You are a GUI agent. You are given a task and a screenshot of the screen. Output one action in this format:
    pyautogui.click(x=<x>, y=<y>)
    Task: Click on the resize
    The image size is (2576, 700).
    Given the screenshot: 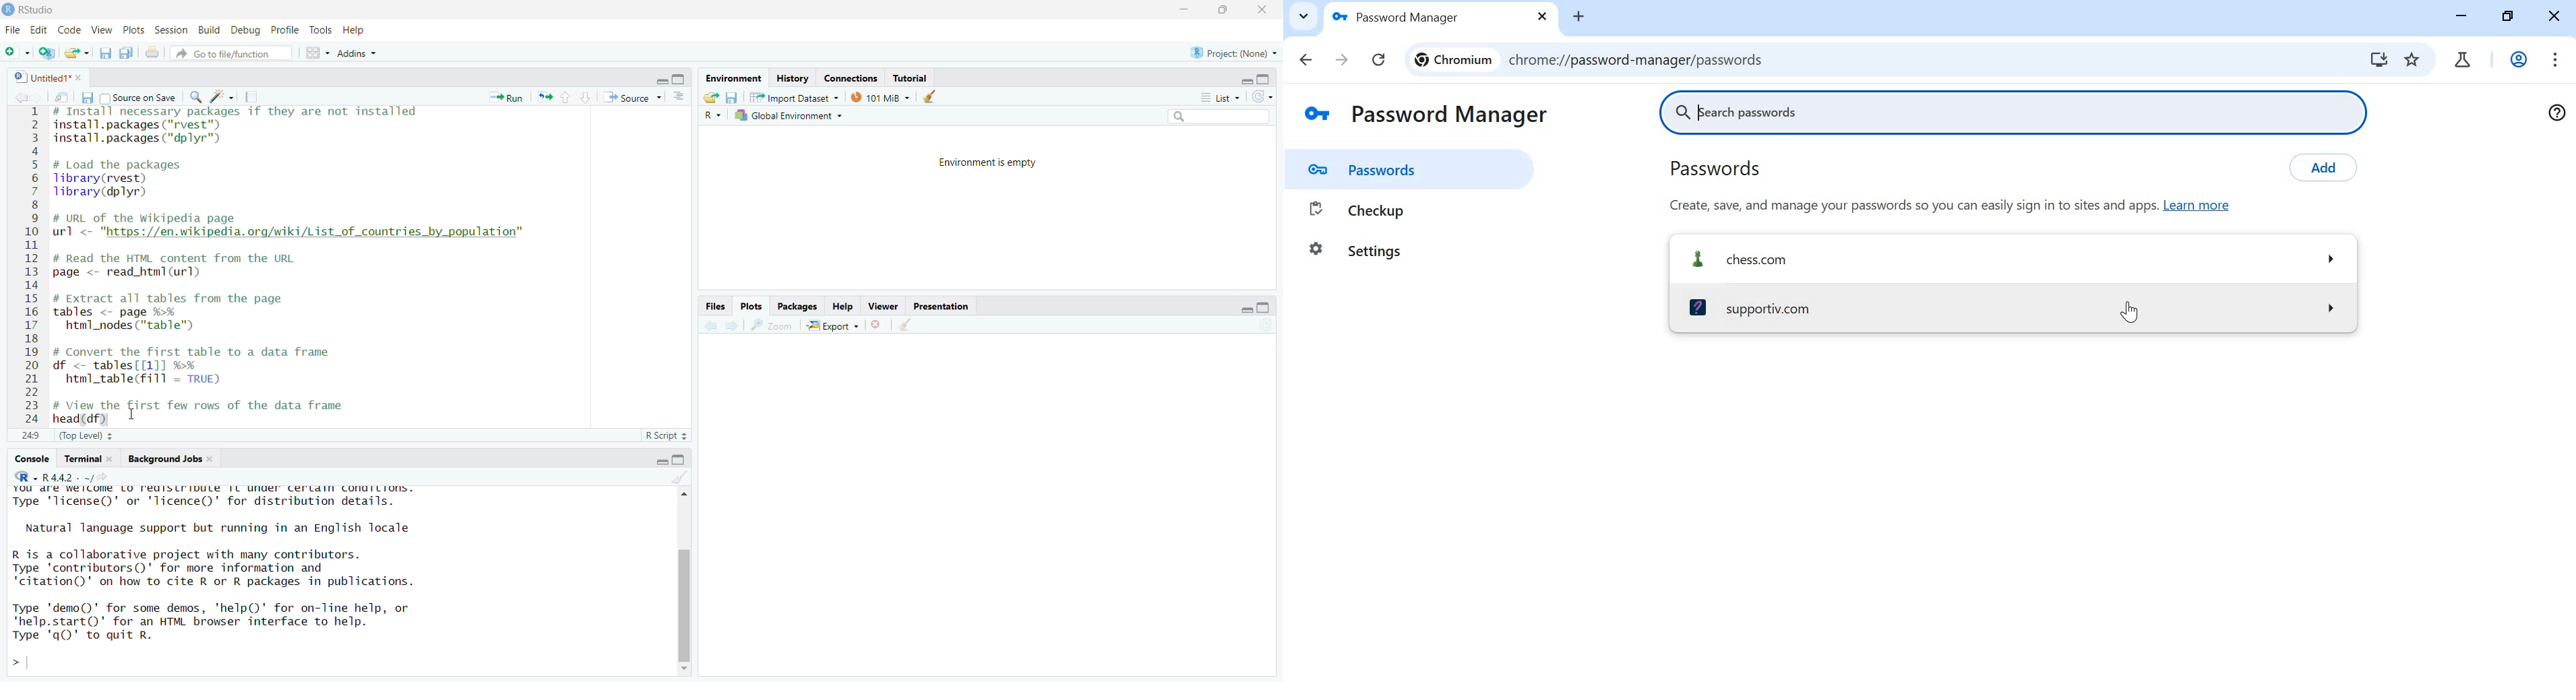 What is the action you would take?
    pyautogui.click(x=1222, y=10)
    